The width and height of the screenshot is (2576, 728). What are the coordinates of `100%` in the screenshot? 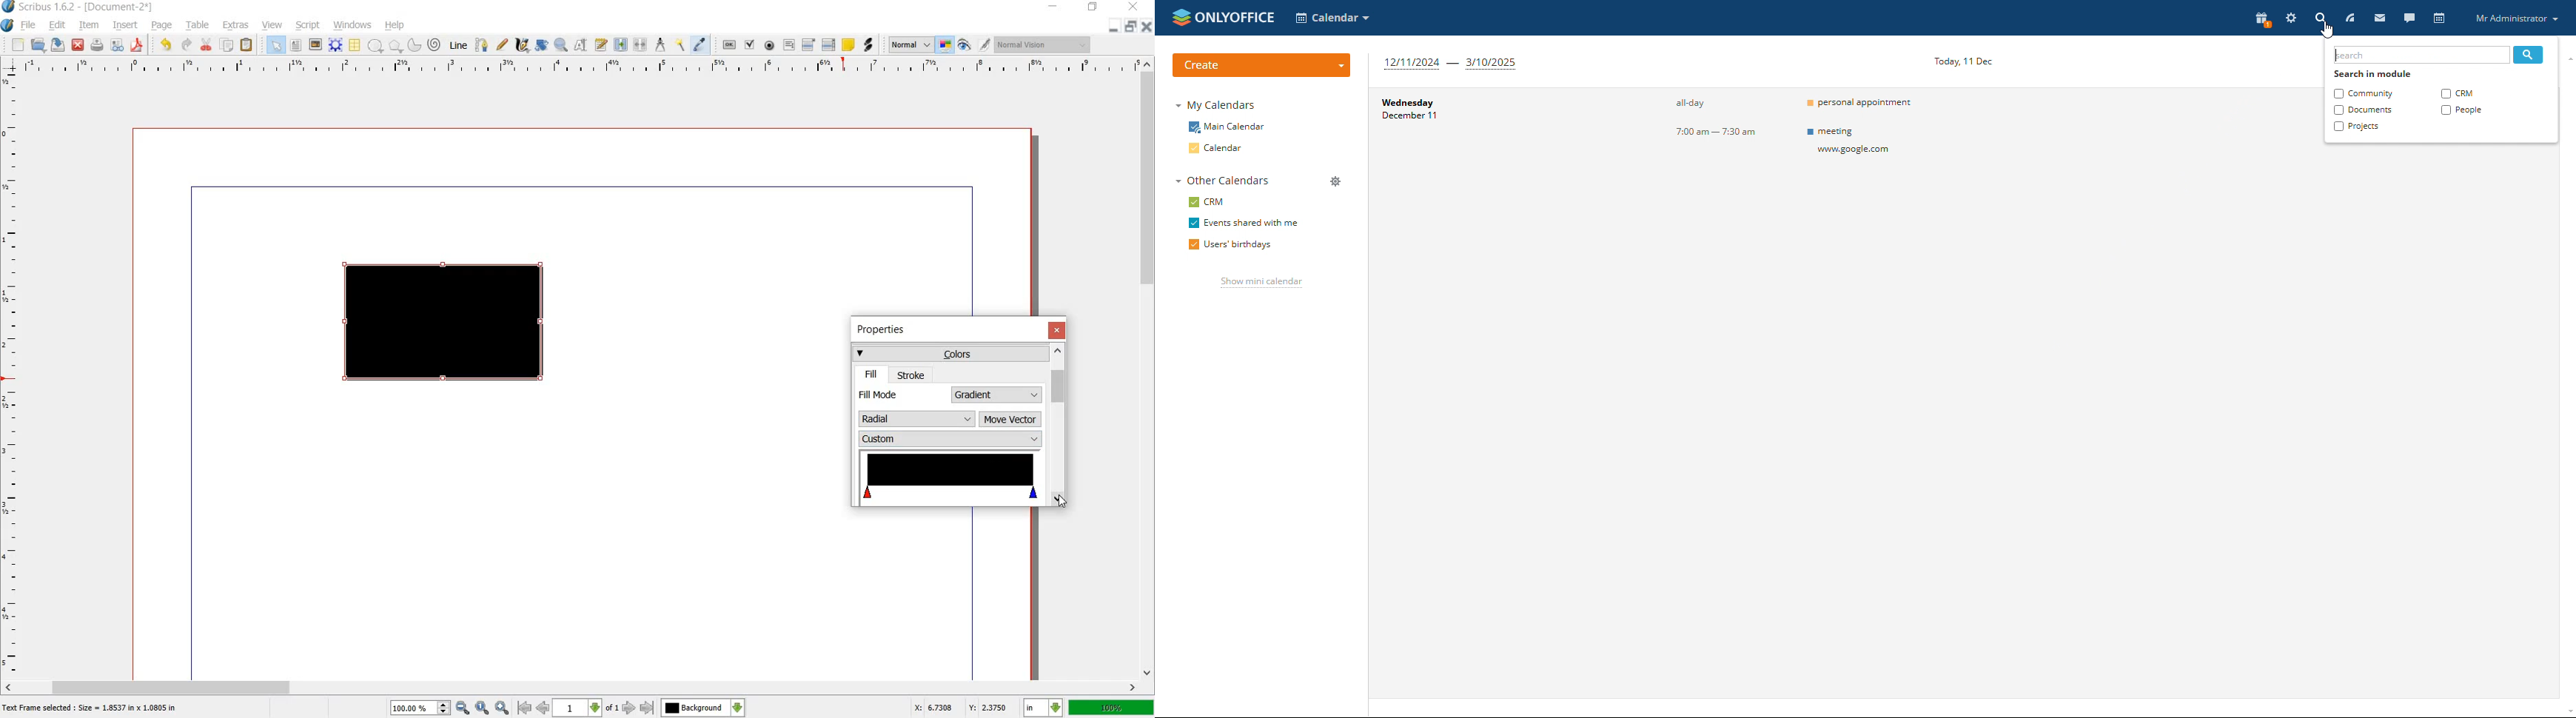 It's located at (1112, 707).